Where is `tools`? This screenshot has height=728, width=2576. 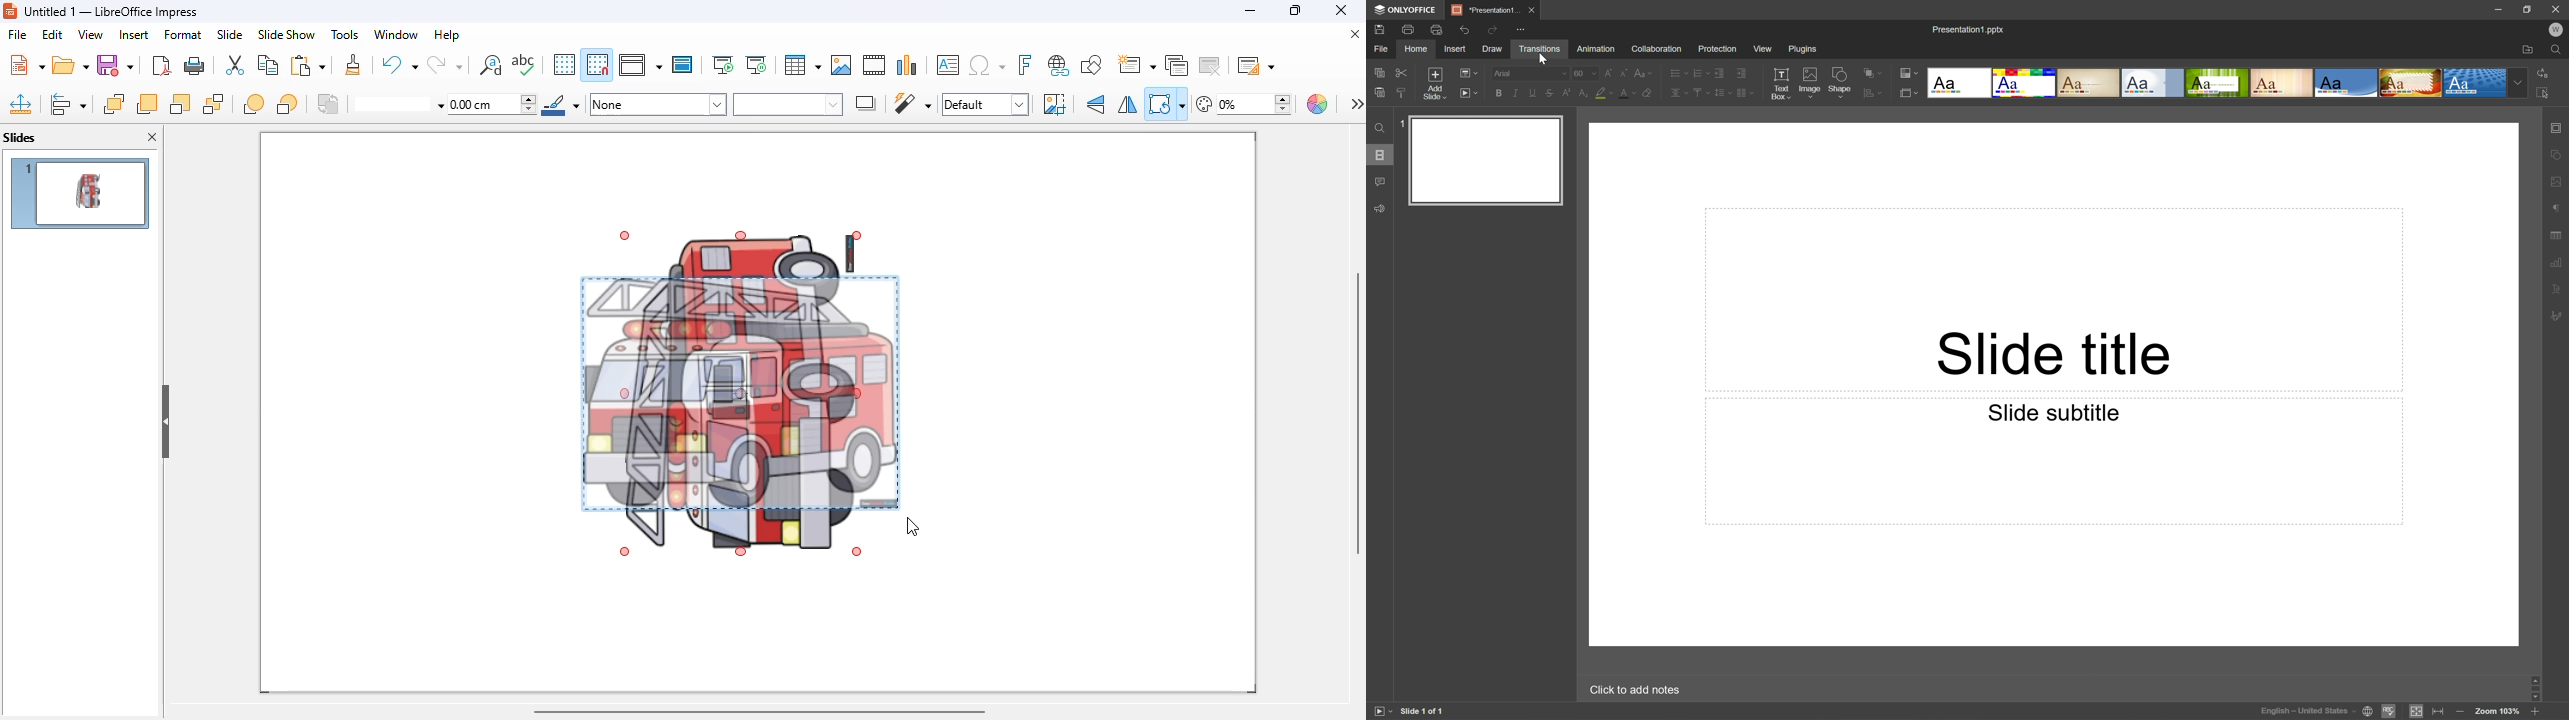 tools is located at coordinates (344, 34).